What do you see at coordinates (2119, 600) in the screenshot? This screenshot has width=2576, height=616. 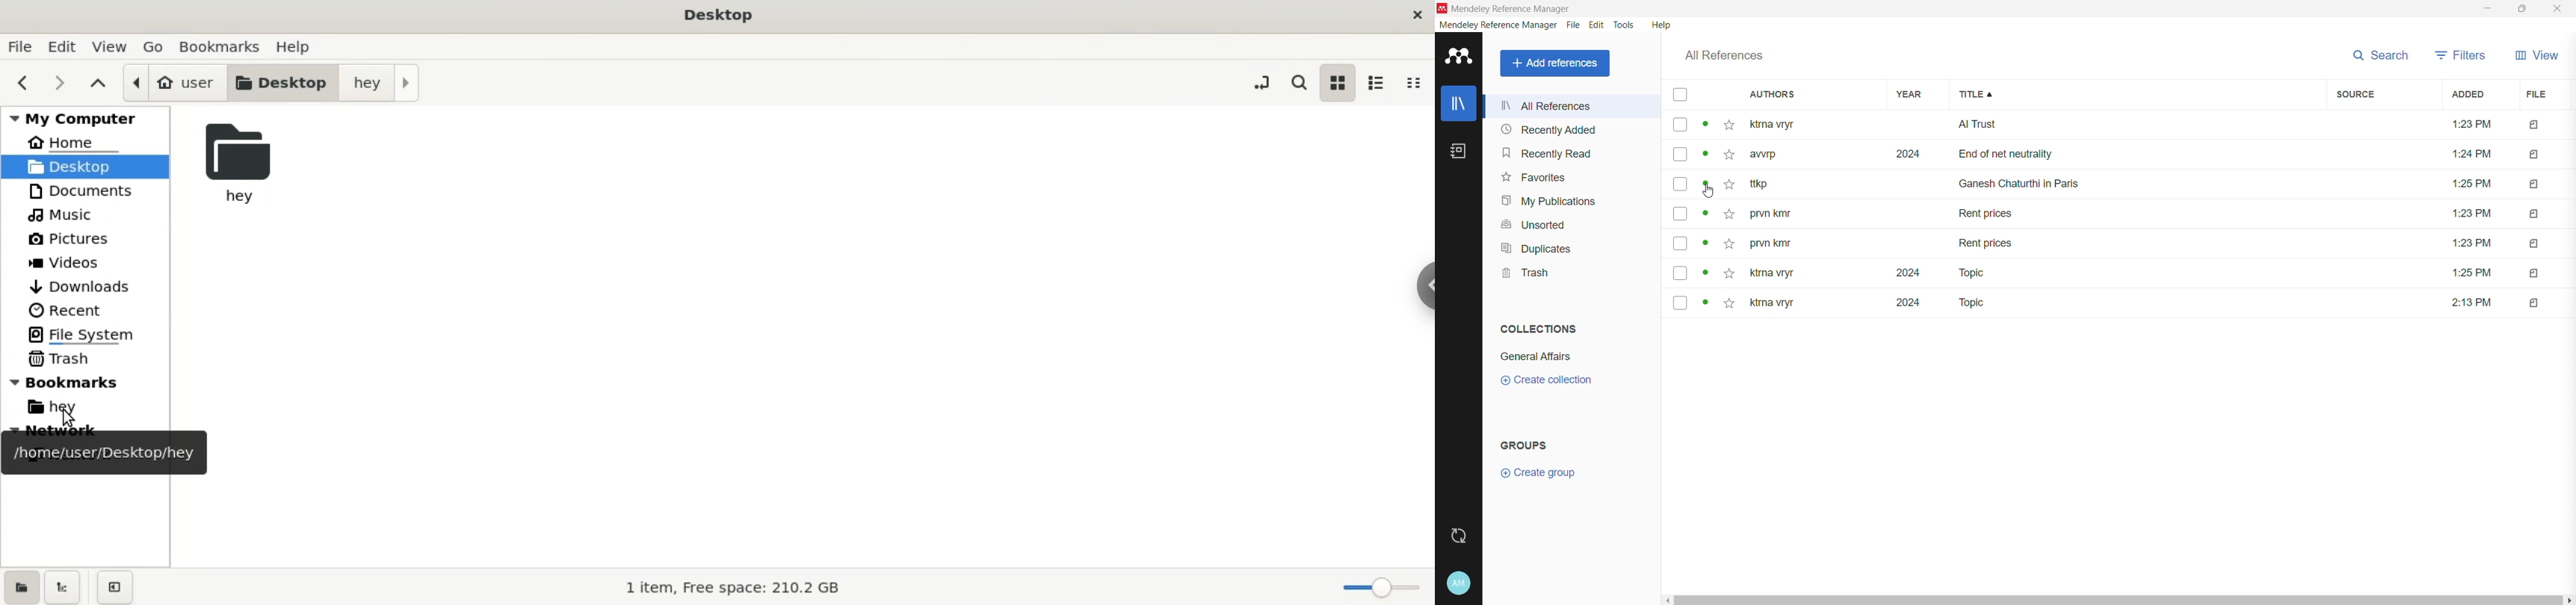 I see `Horizontal Scroll Bar` at bounding box center [2119, 600].